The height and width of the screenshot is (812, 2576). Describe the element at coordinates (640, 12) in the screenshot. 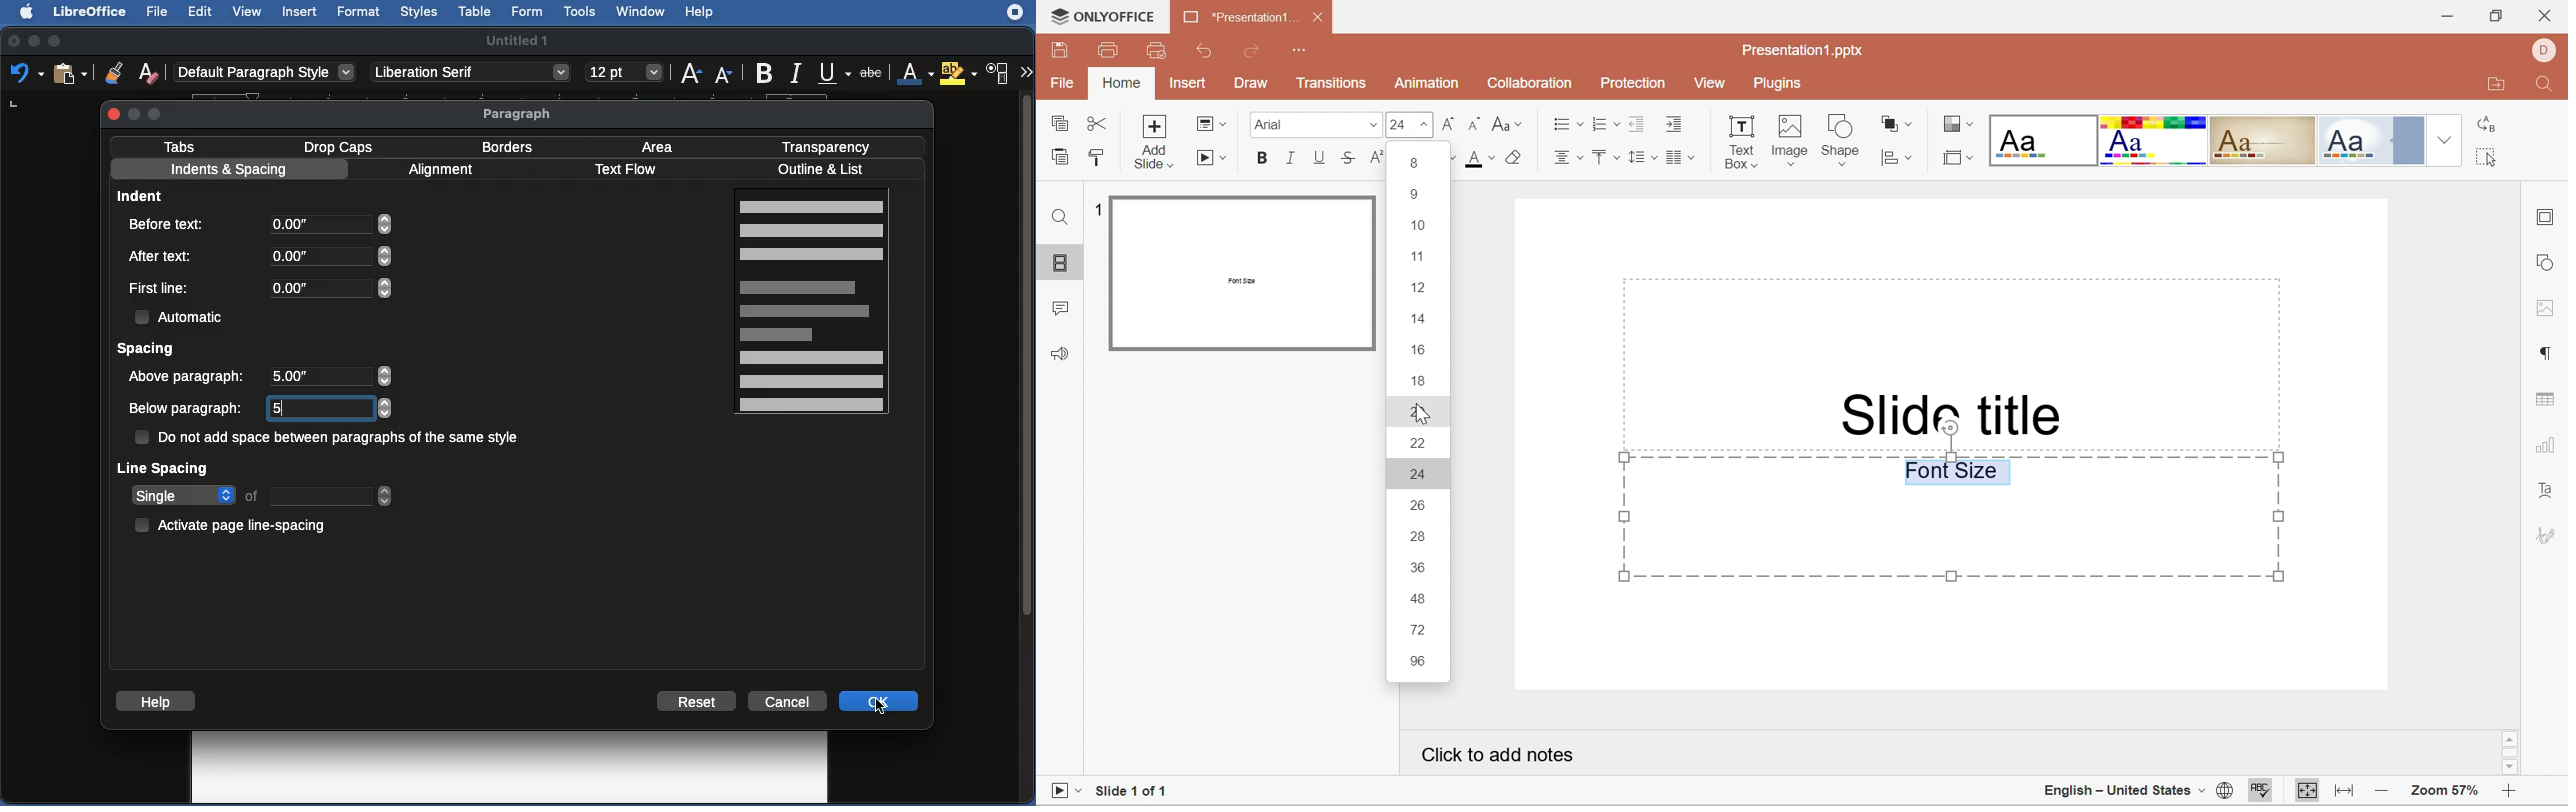

I see `Window` at that location.